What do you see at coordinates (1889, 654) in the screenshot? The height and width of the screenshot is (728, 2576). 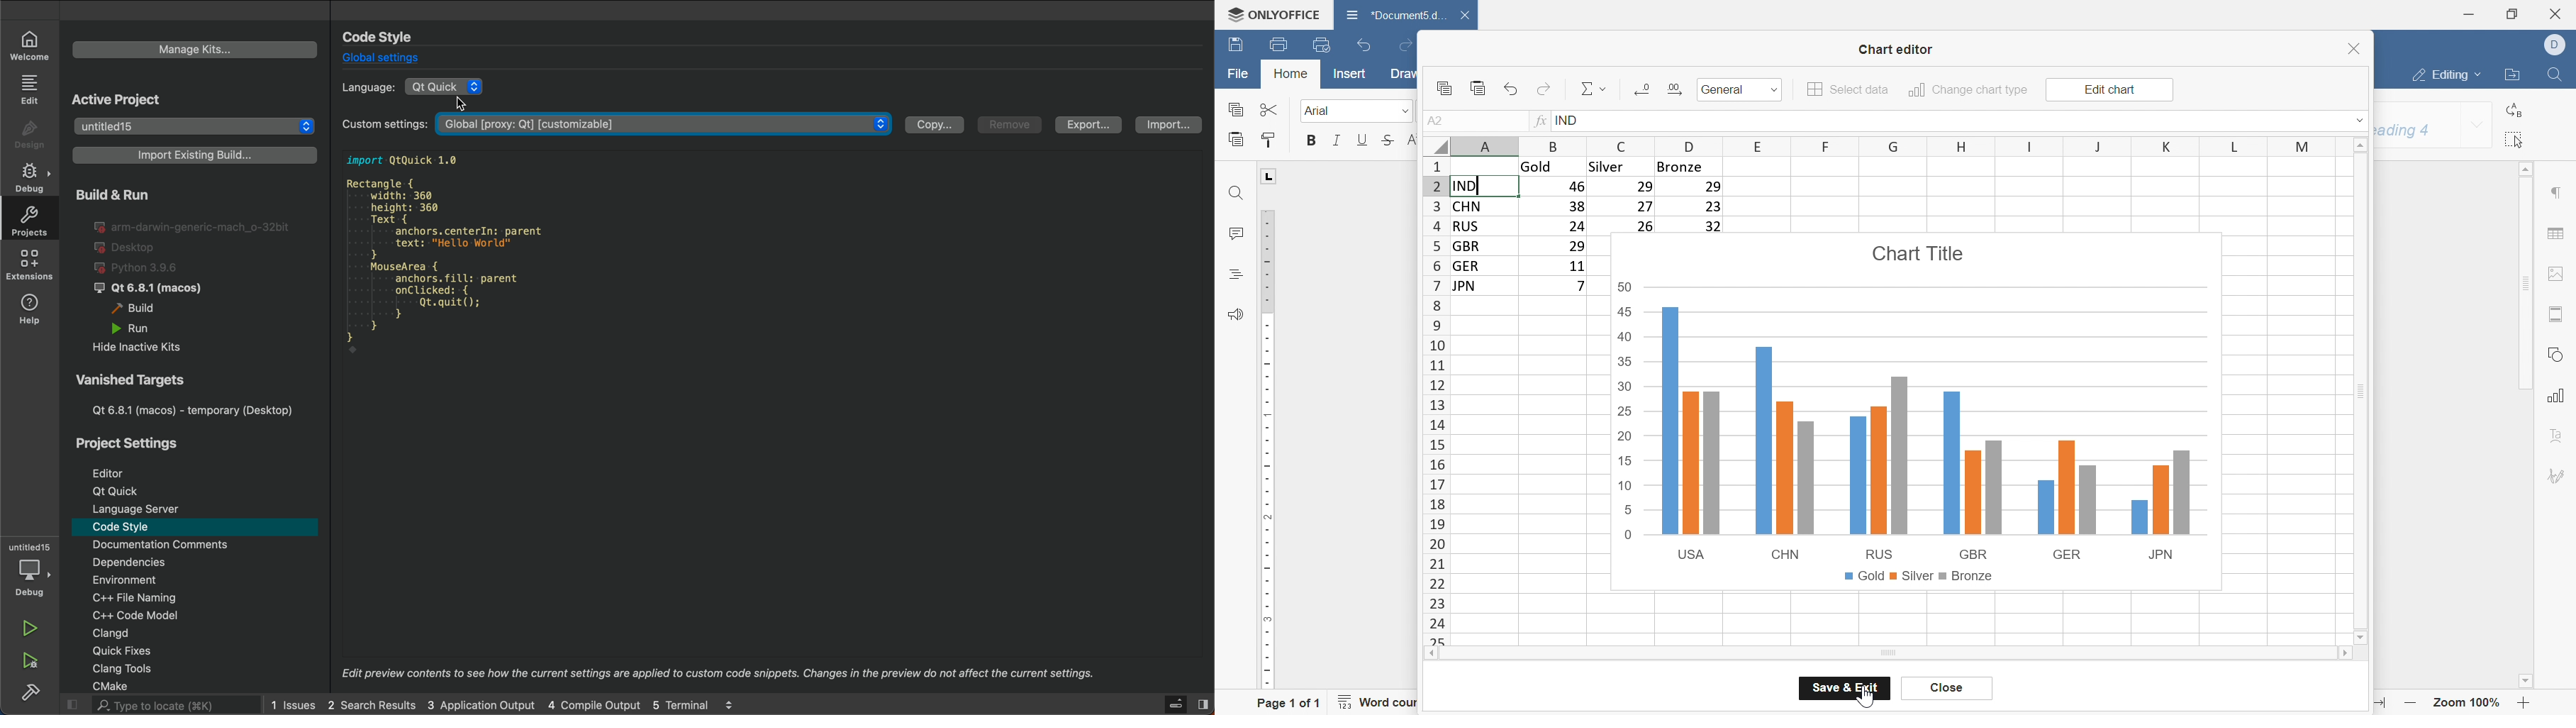 I see `scroll bar` at bounding box center [1889, 654].